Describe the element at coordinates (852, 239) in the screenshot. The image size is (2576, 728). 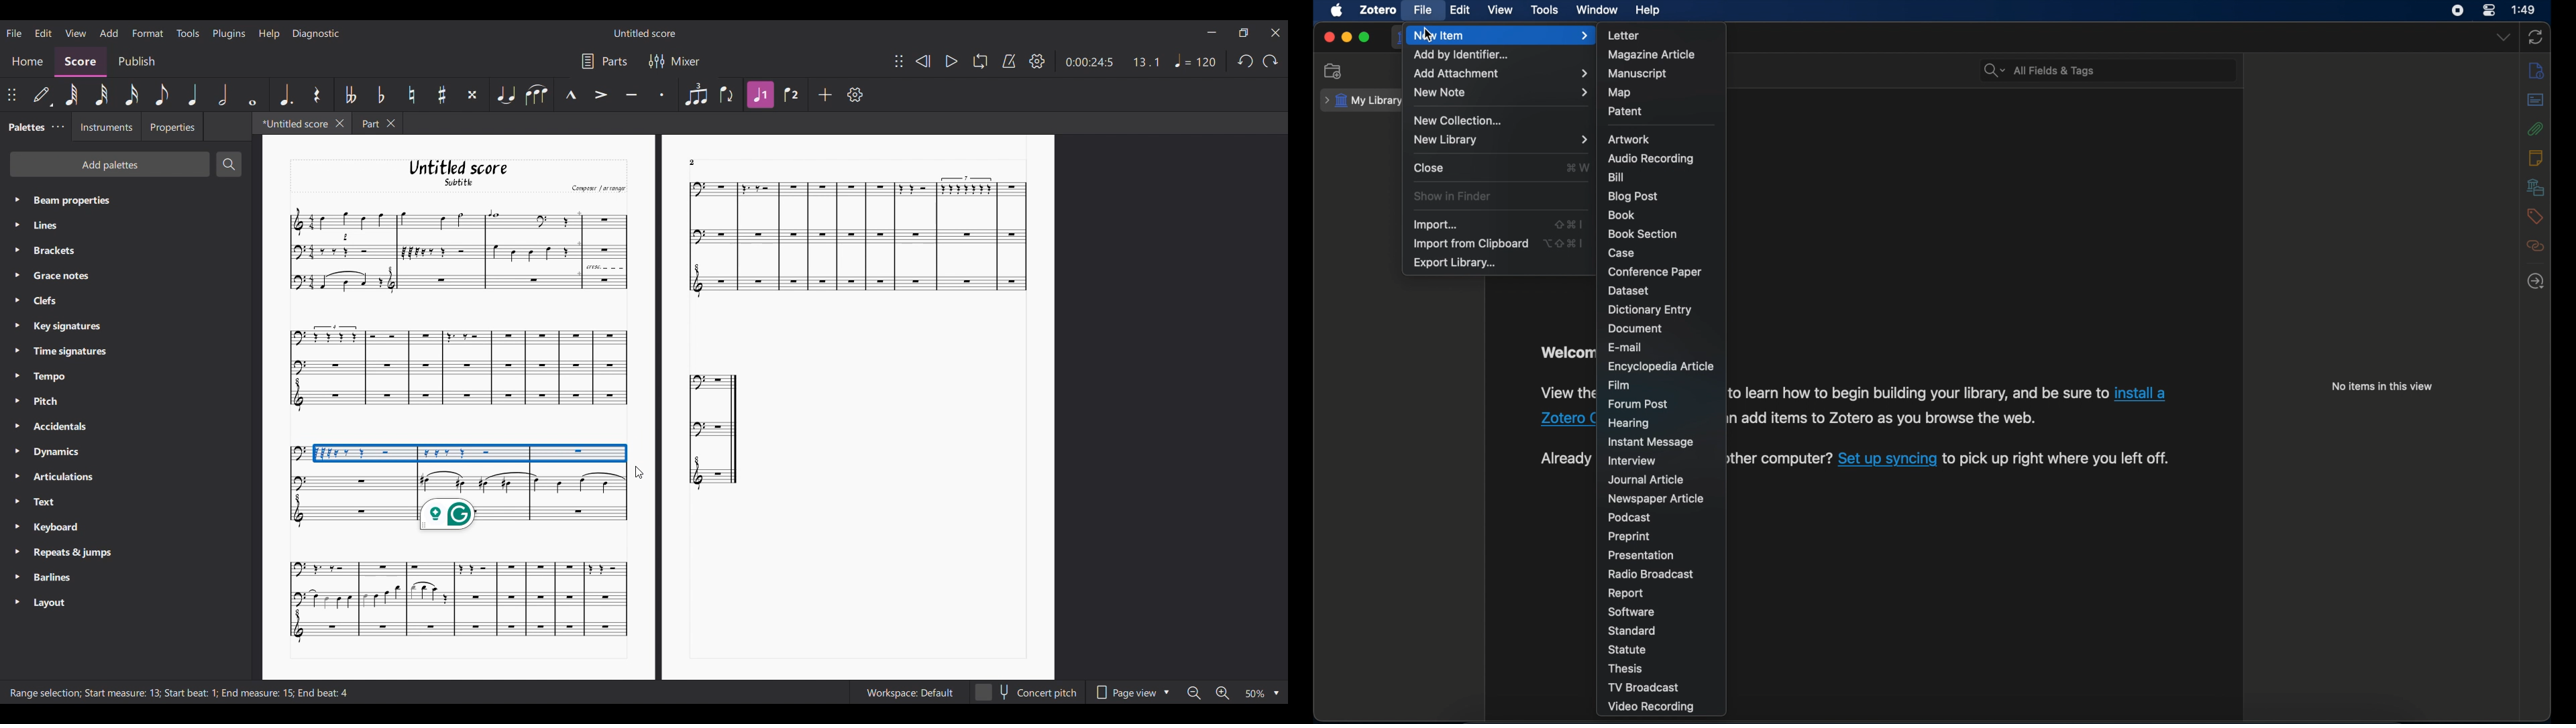
I see `Graph` at that location.